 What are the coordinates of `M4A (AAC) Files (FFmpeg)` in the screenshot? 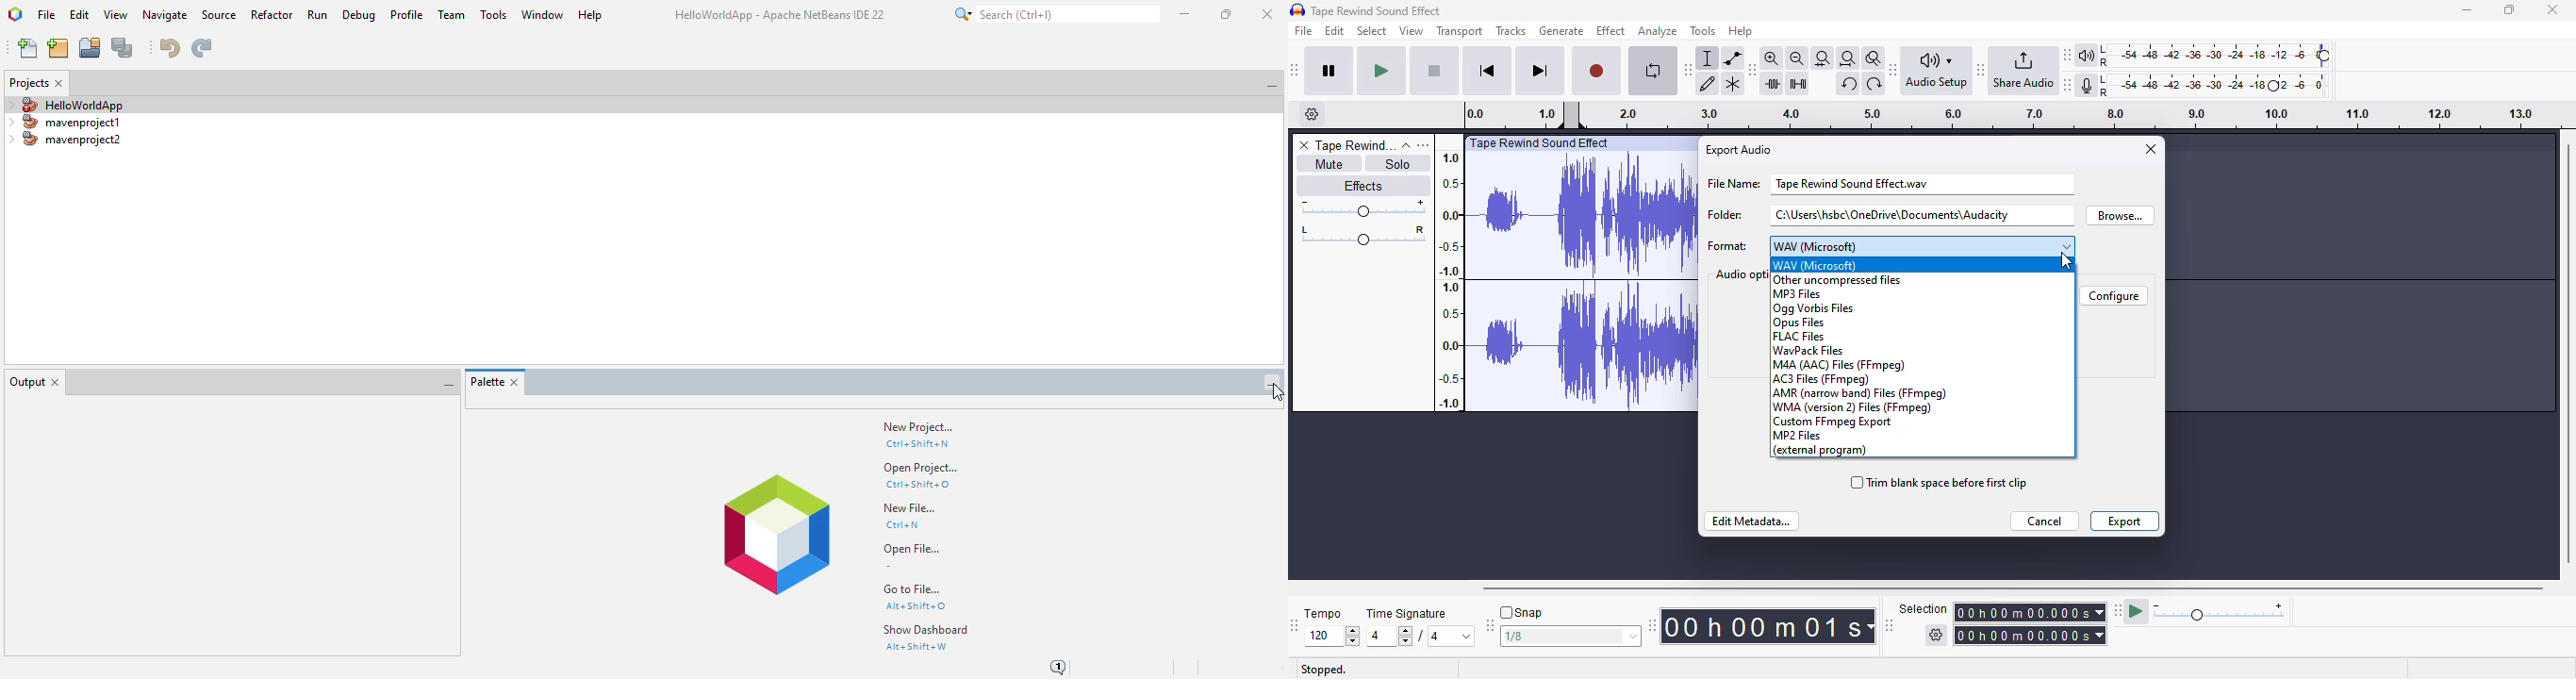 It's located at (1840, 365).